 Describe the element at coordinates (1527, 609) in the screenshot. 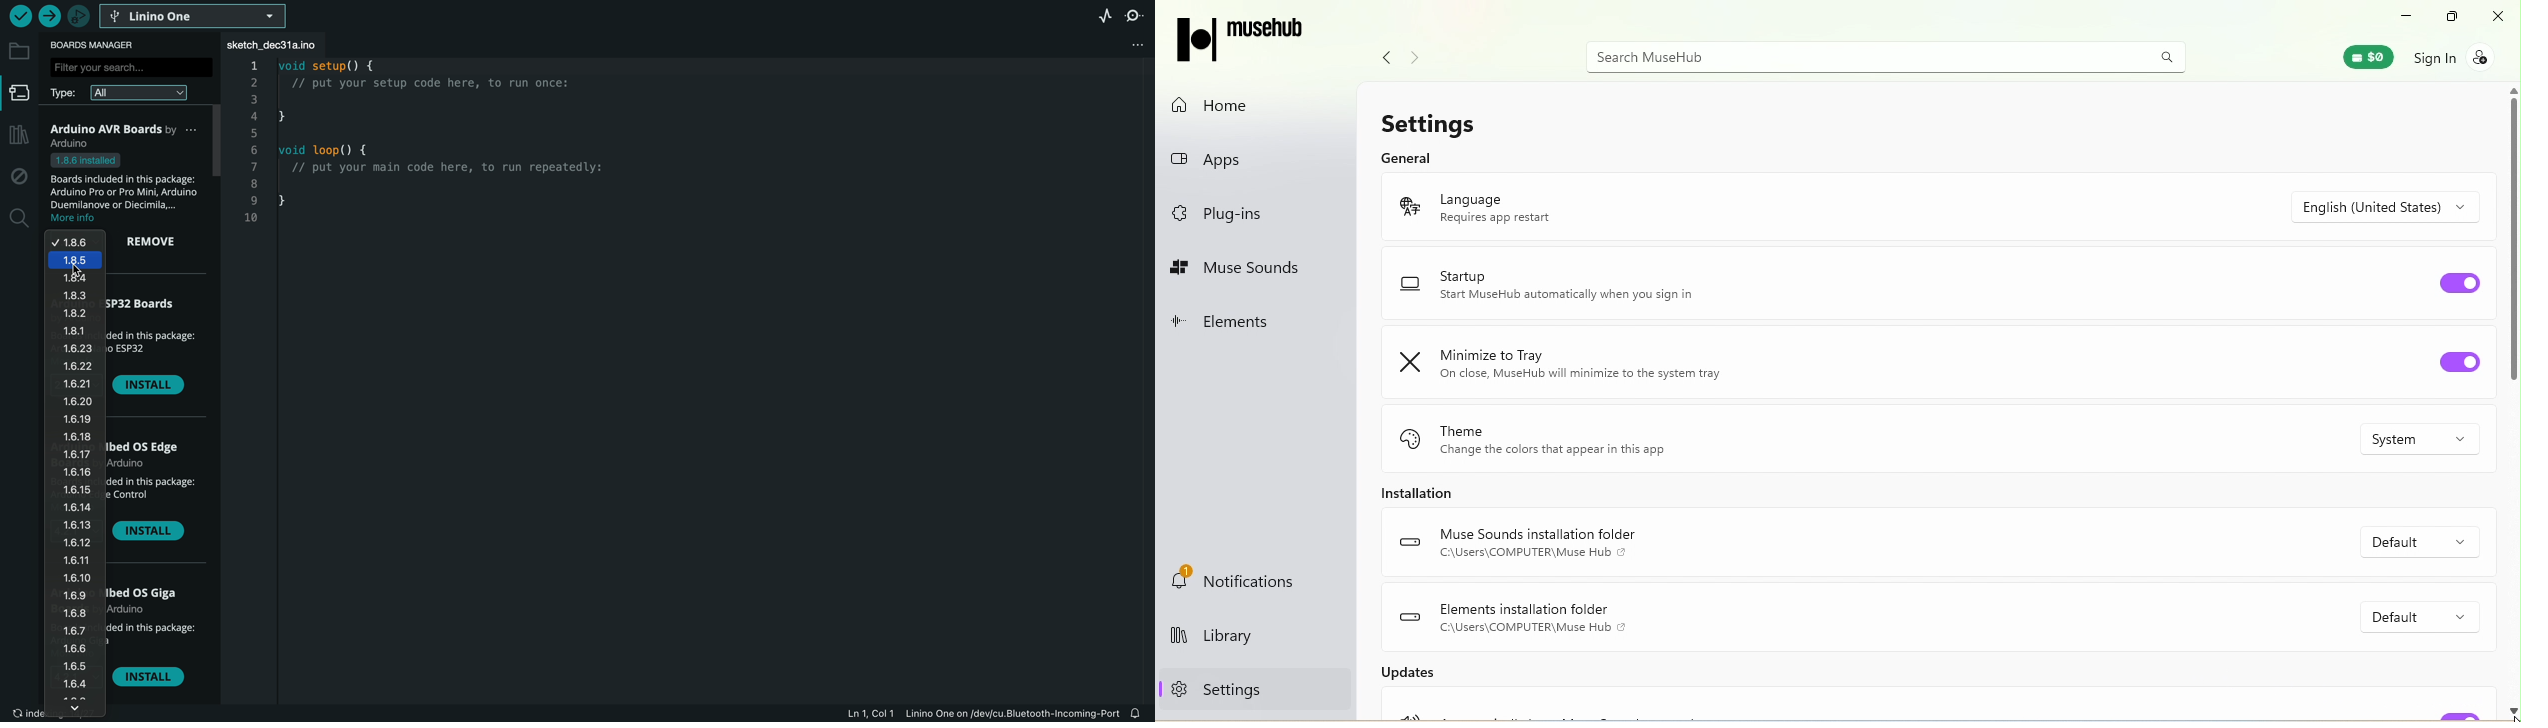

I see `Elements installation folder` at that location.